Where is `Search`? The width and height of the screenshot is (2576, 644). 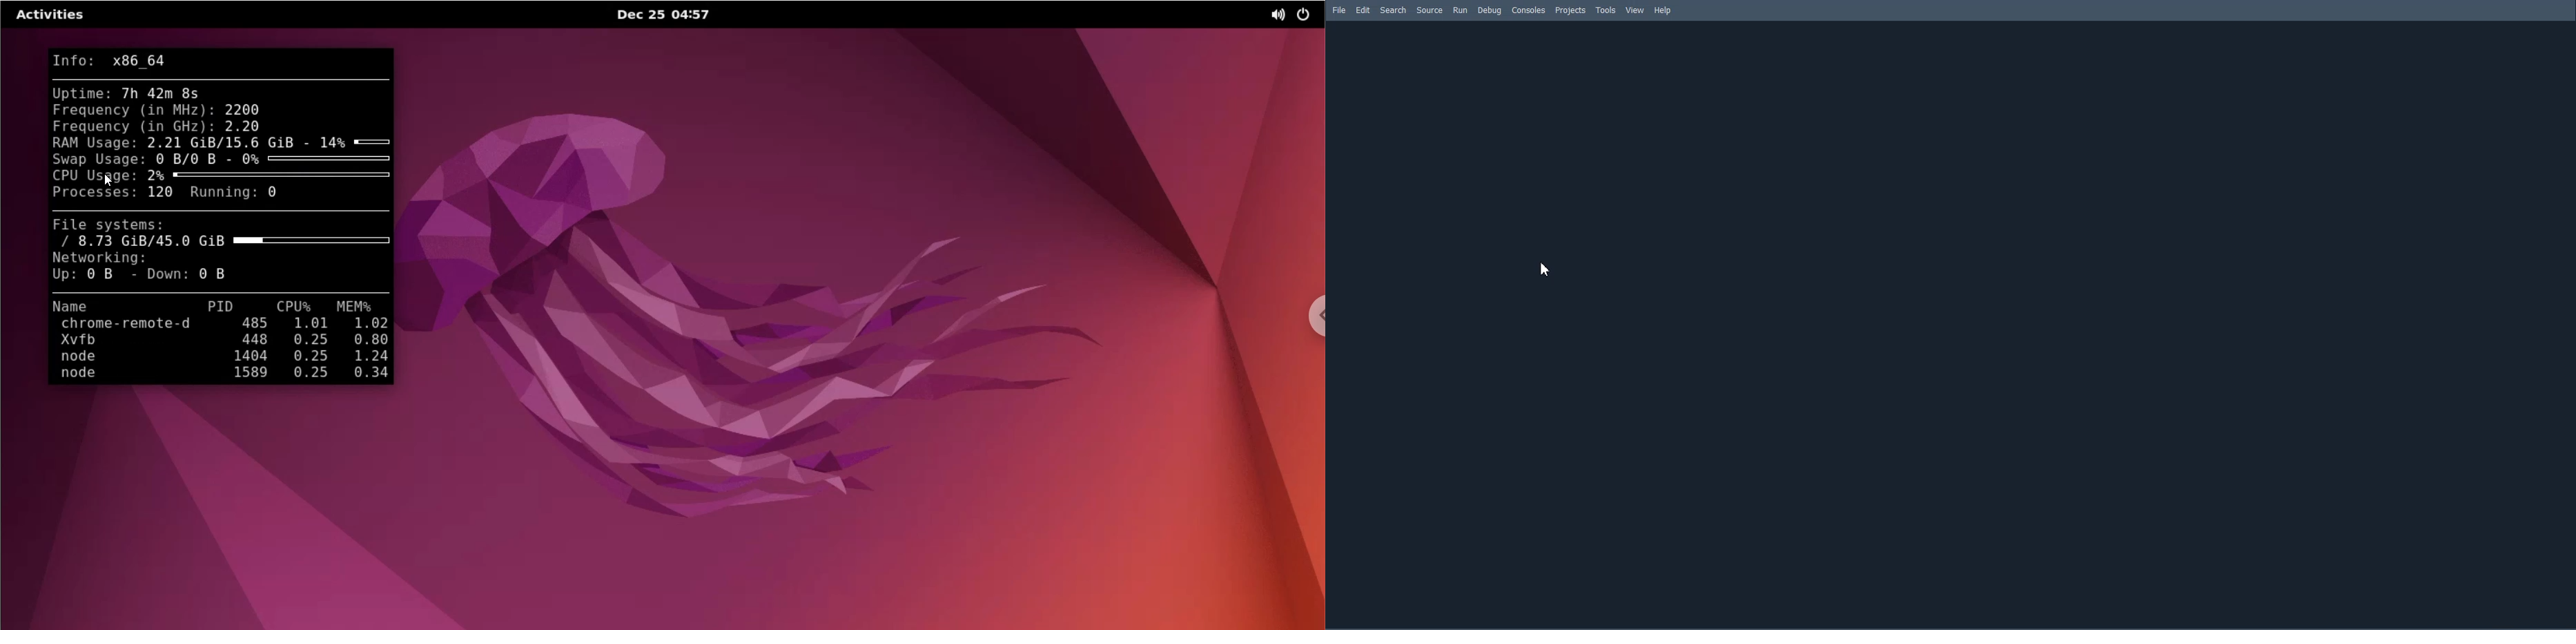
Search is located at coordinates (1393, 10).